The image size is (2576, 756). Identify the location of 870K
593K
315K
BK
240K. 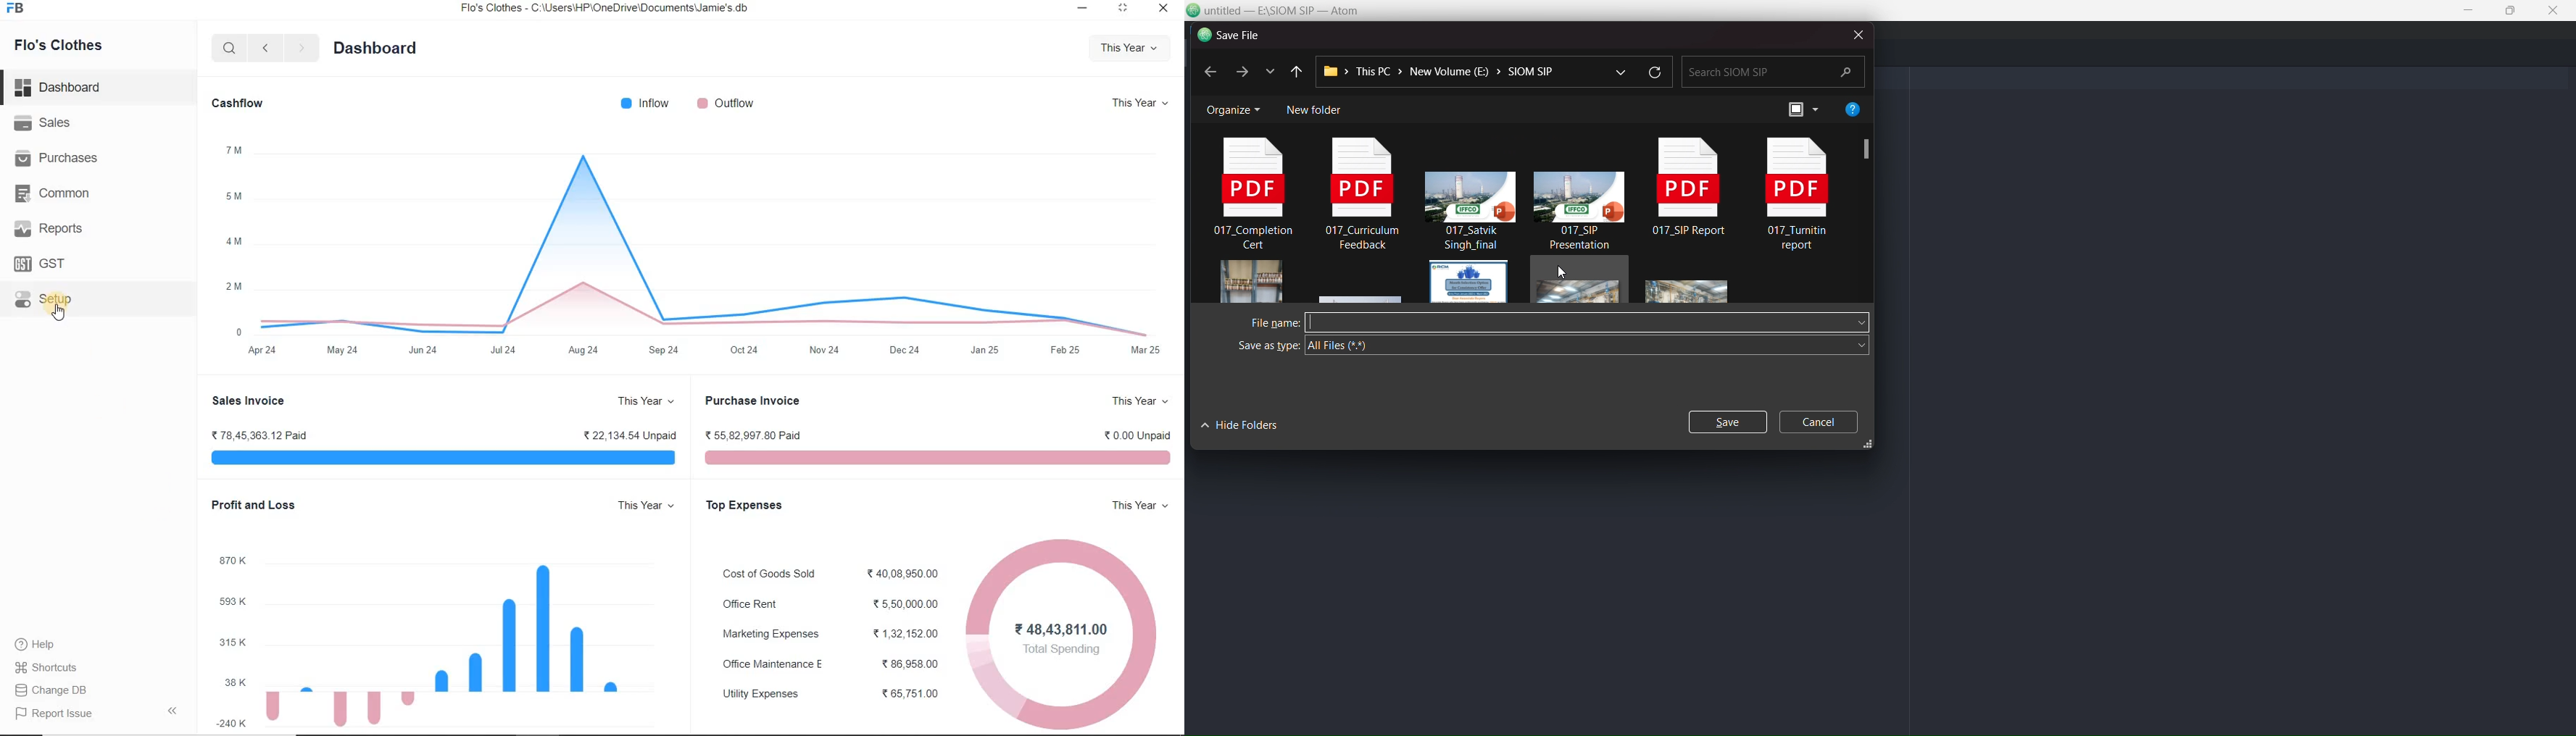
(233, 640).